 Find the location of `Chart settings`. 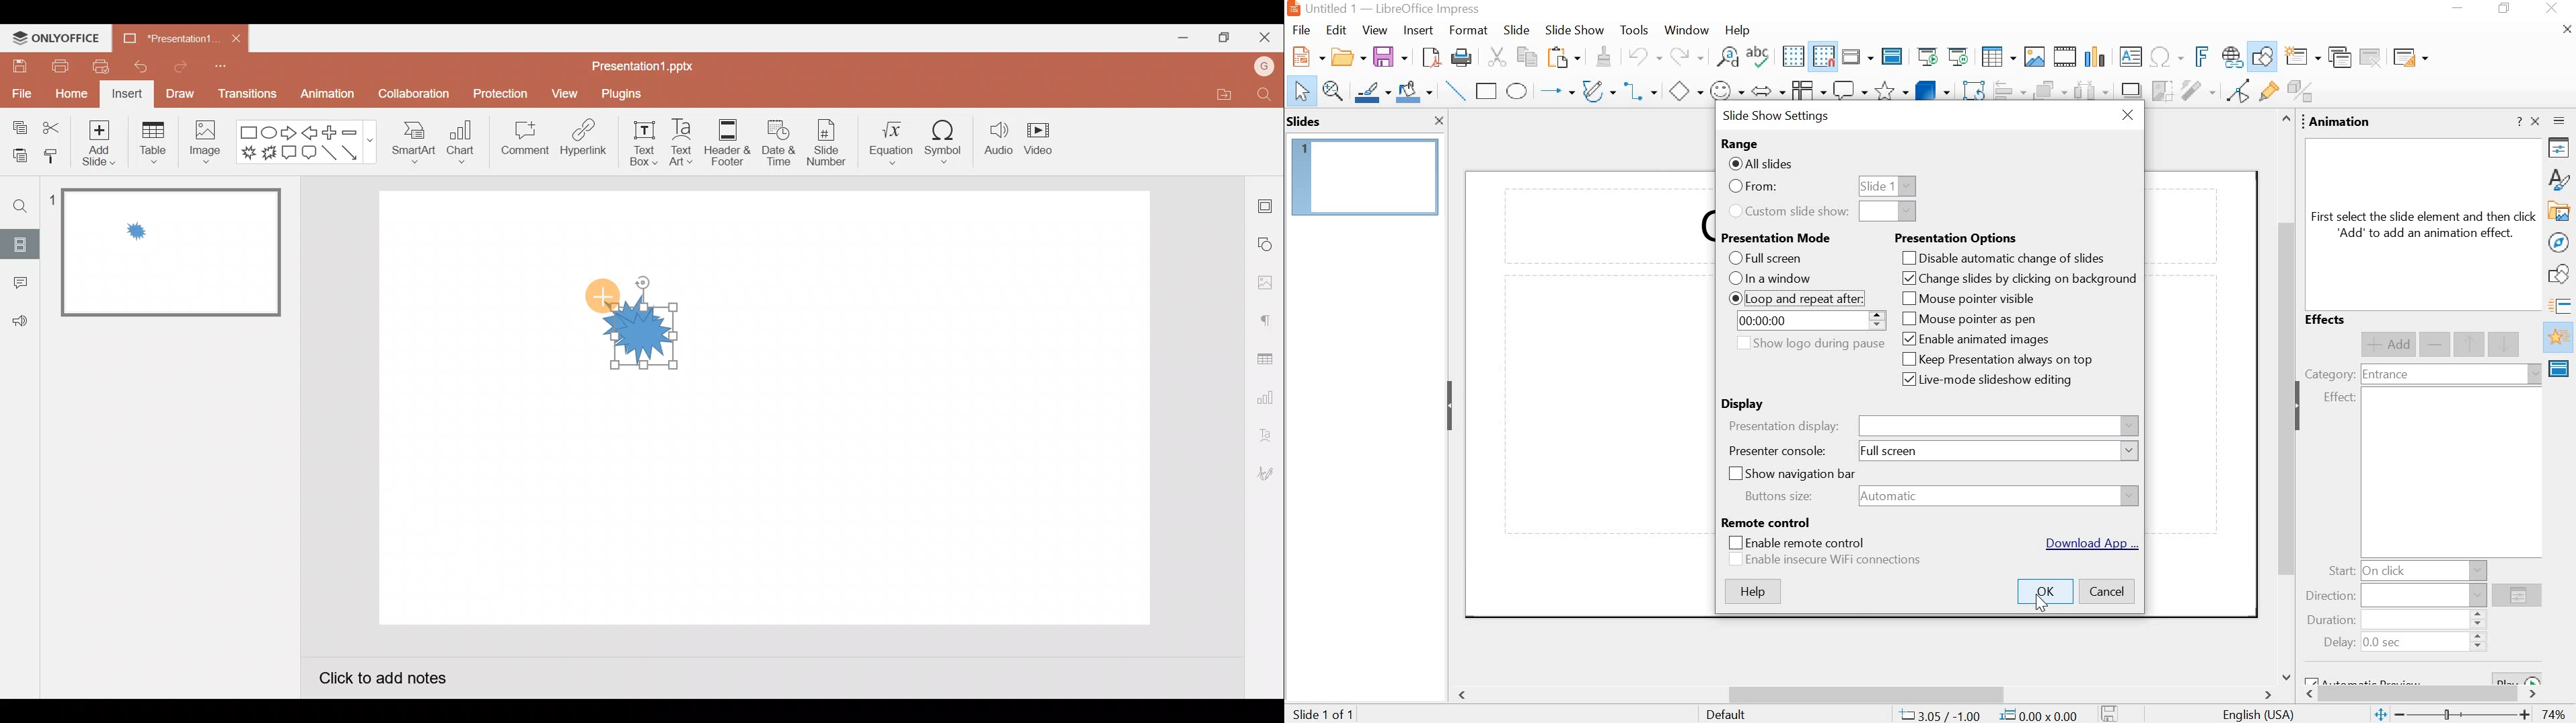

Chart settings is located at coordinates (1267, 395).